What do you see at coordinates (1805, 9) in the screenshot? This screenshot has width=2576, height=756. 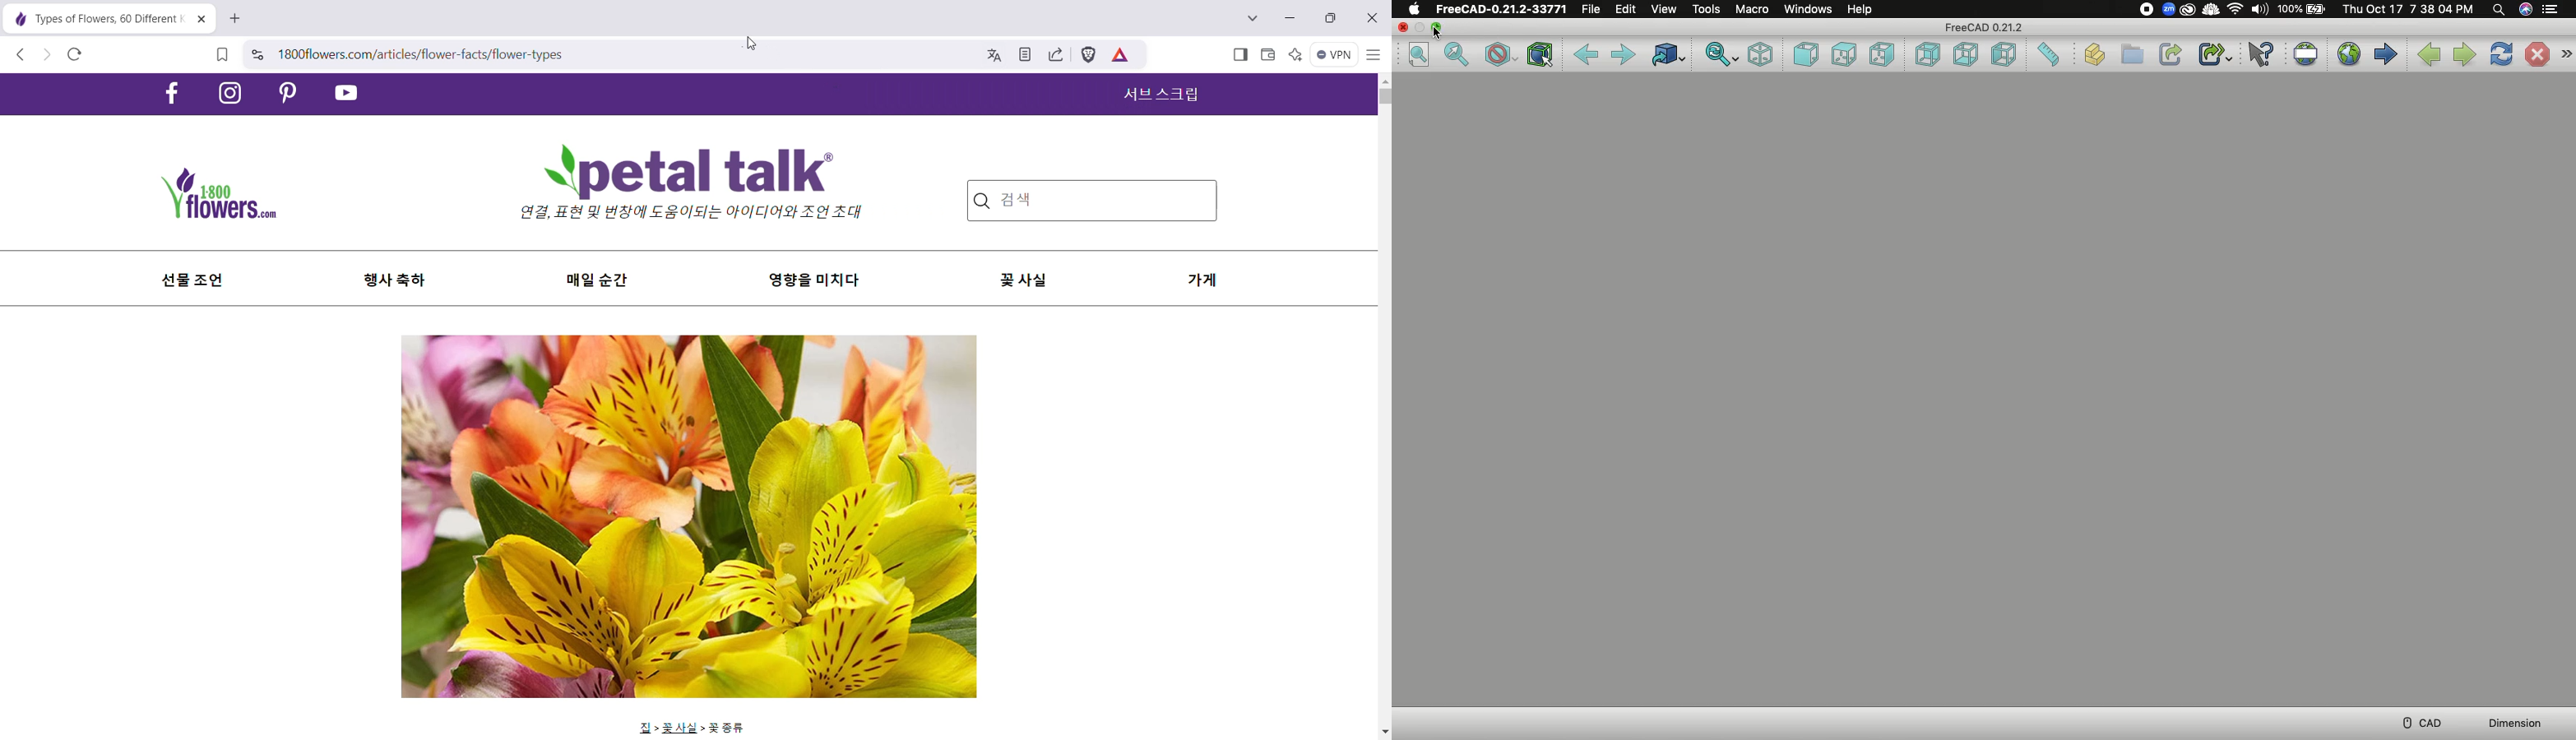 I see `Windows` at bounding box center [1805, 9].